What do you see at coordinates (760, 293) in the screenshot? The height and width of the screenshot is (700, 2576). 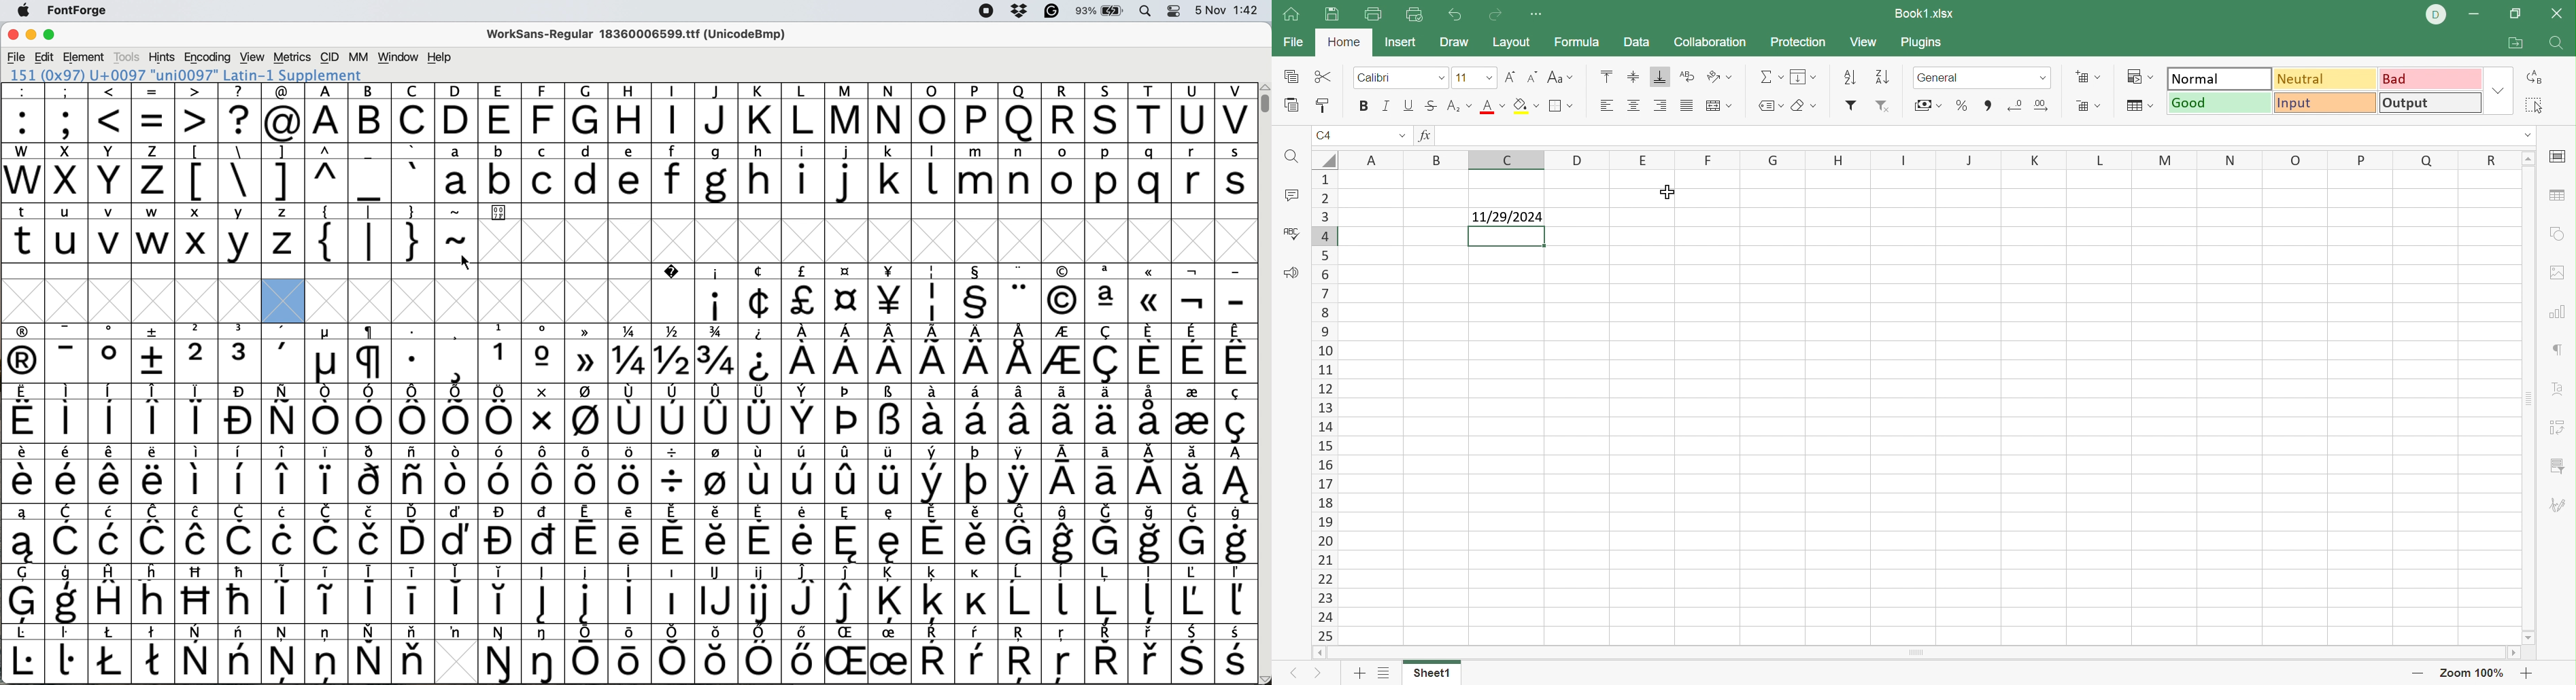 I see `symbol` at bounding box center [760, 293].